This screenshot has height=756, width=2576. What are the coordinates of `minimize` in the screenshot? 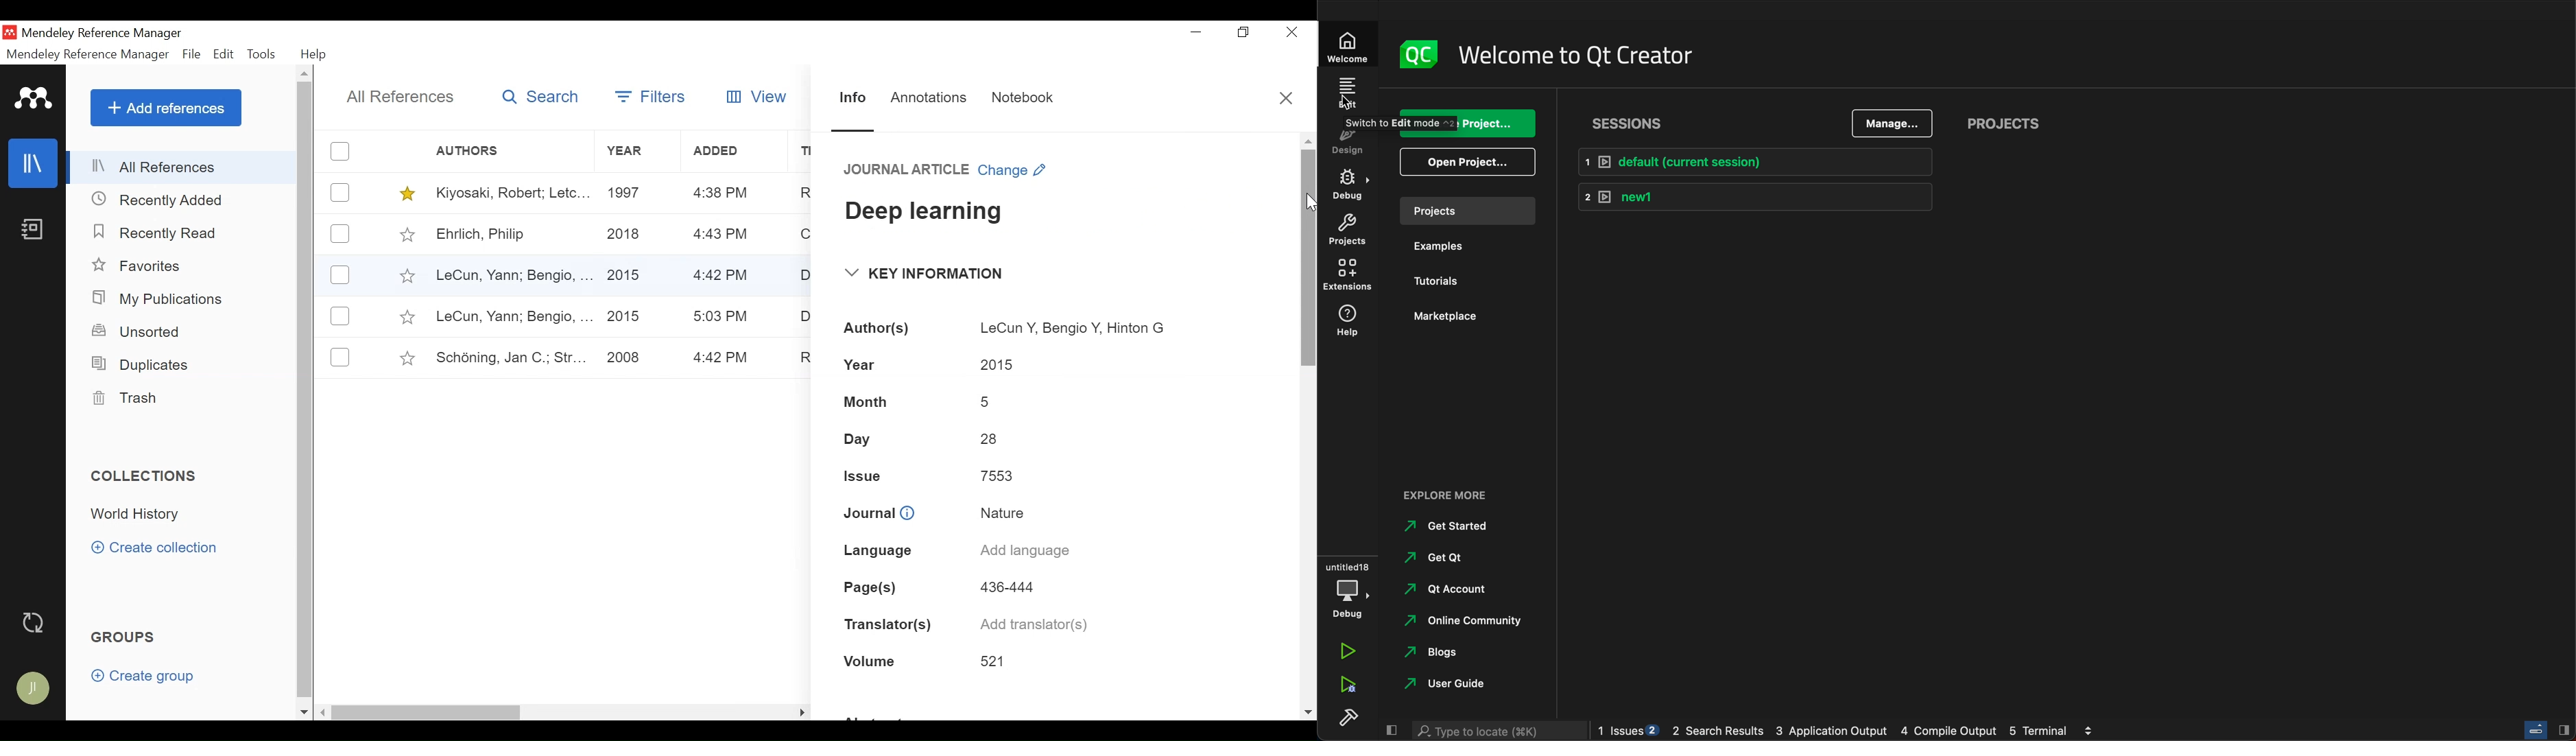 It's located at (1197, 32).